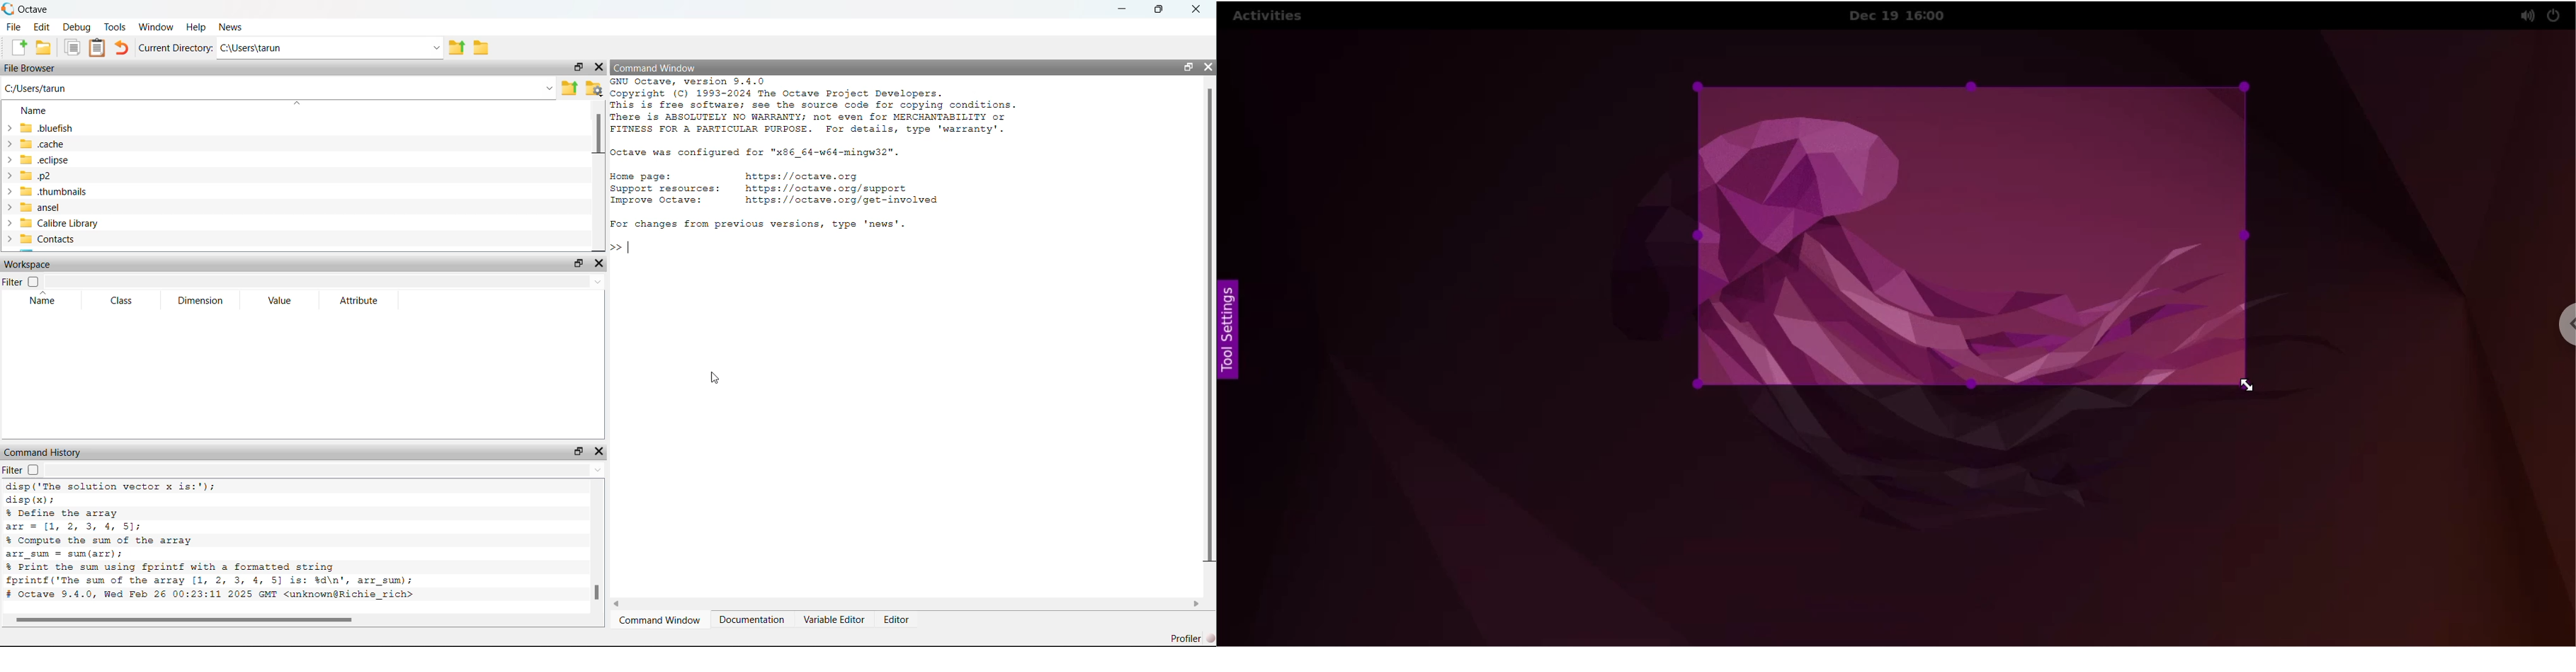 This screenshot has height=672, width=2576. What do you see at coordinates (825, 155) in the screenshot?
I see `GNU Octave, version 9.4.0

Copyright (C) 1993-2024 The Octave Project Developers.

This is free software; see the source code for copying conditions.
There is ABSOLUTELY NO WARRANTY; not even for MERCHANTABILITY or
FITNESS FOR A PARTICULAR PURPOSE. For details, type 'warranty'.
Octave was configured for "x86_64-w64-mingw32".

Home page: https: //octave.org

Support resources: https: //octave.org/support

Improve Octave: https://octave.org/get-involved

For changes from previous versions, type ‘news’.` at bounding box center [825, 155].